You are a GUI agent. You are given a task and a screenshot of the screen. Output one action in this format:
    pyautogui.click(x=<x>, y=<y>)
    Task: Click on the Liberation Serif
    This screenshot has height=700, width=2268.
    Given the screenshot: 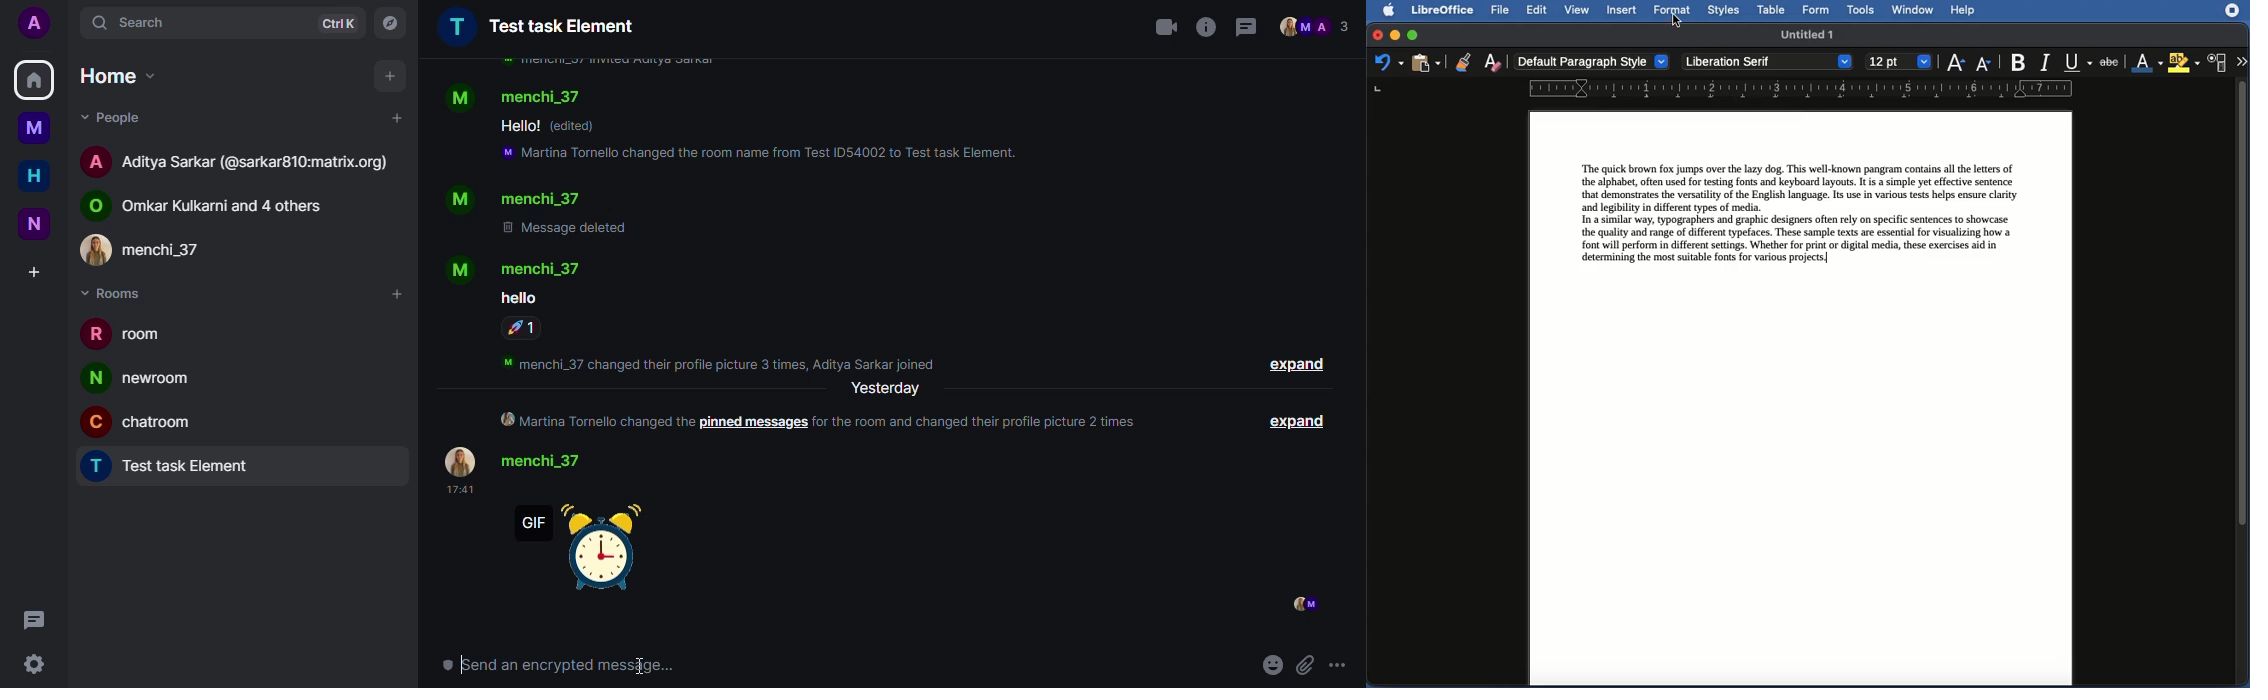 What is the action you would take?
    pyautogui.click(x=1767, y=62)
    